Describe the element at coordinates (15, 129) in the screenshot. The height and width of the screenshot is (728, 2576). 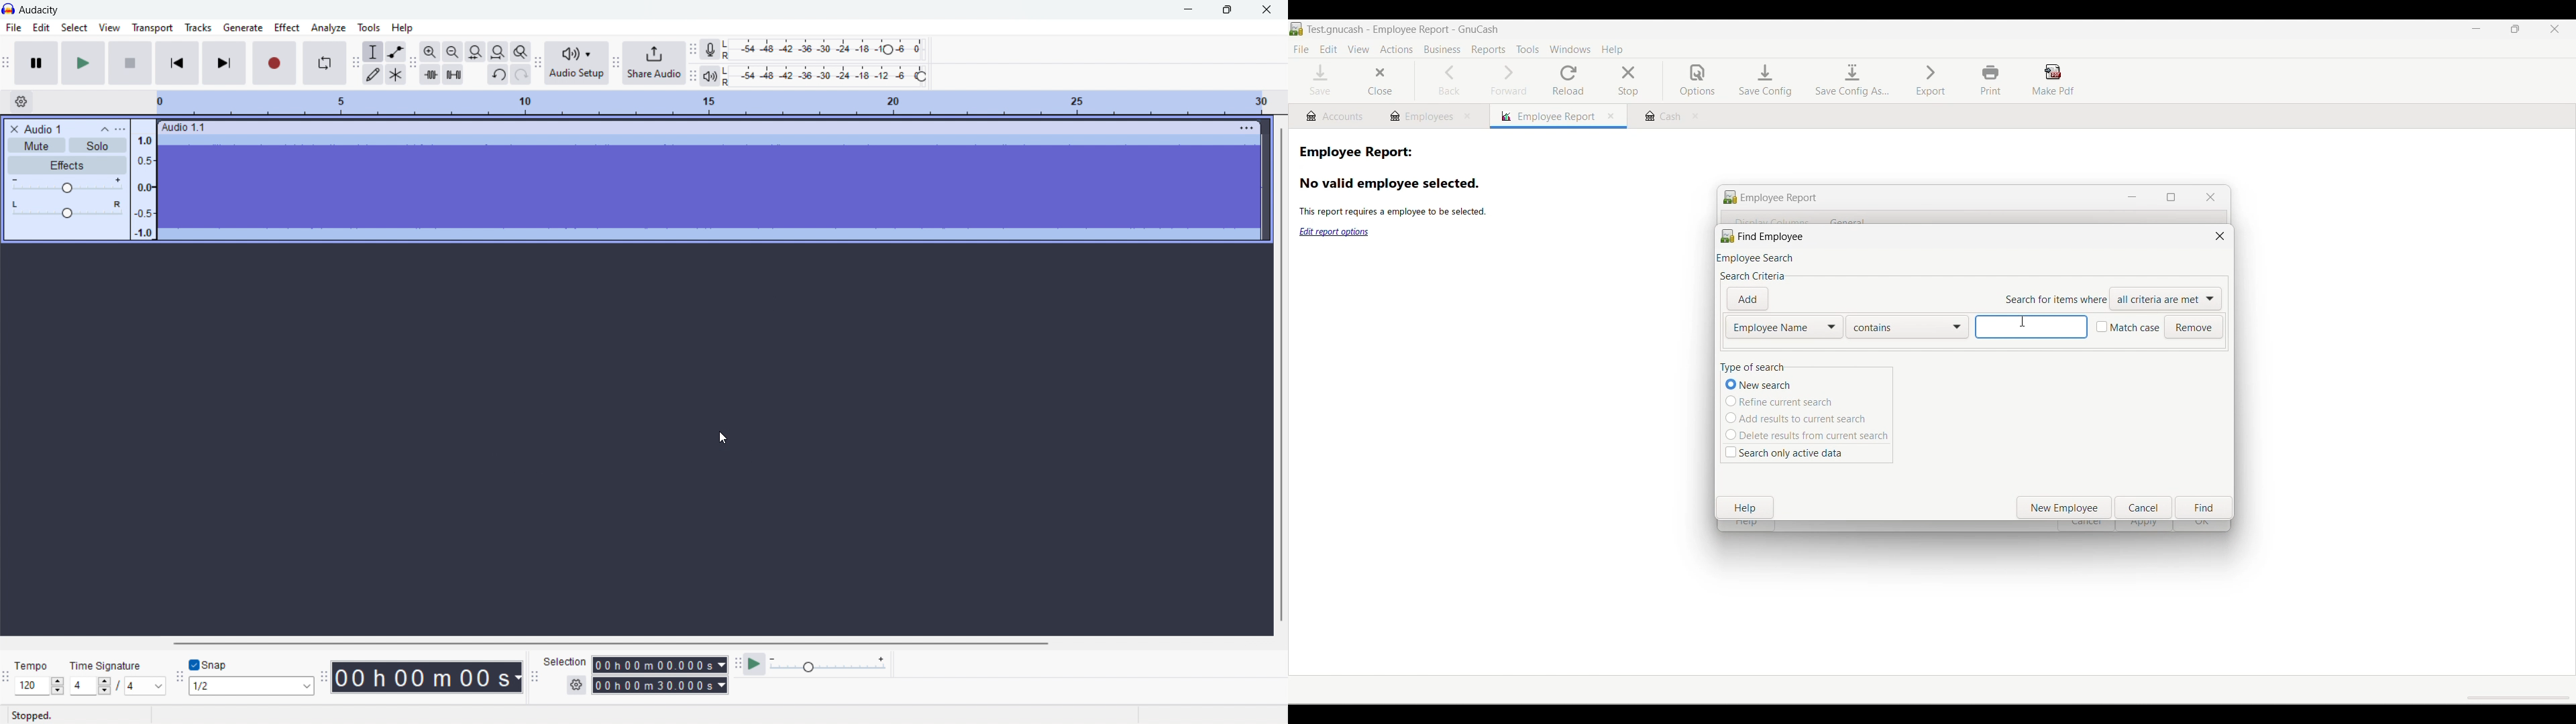
I see `delete track` at that location.